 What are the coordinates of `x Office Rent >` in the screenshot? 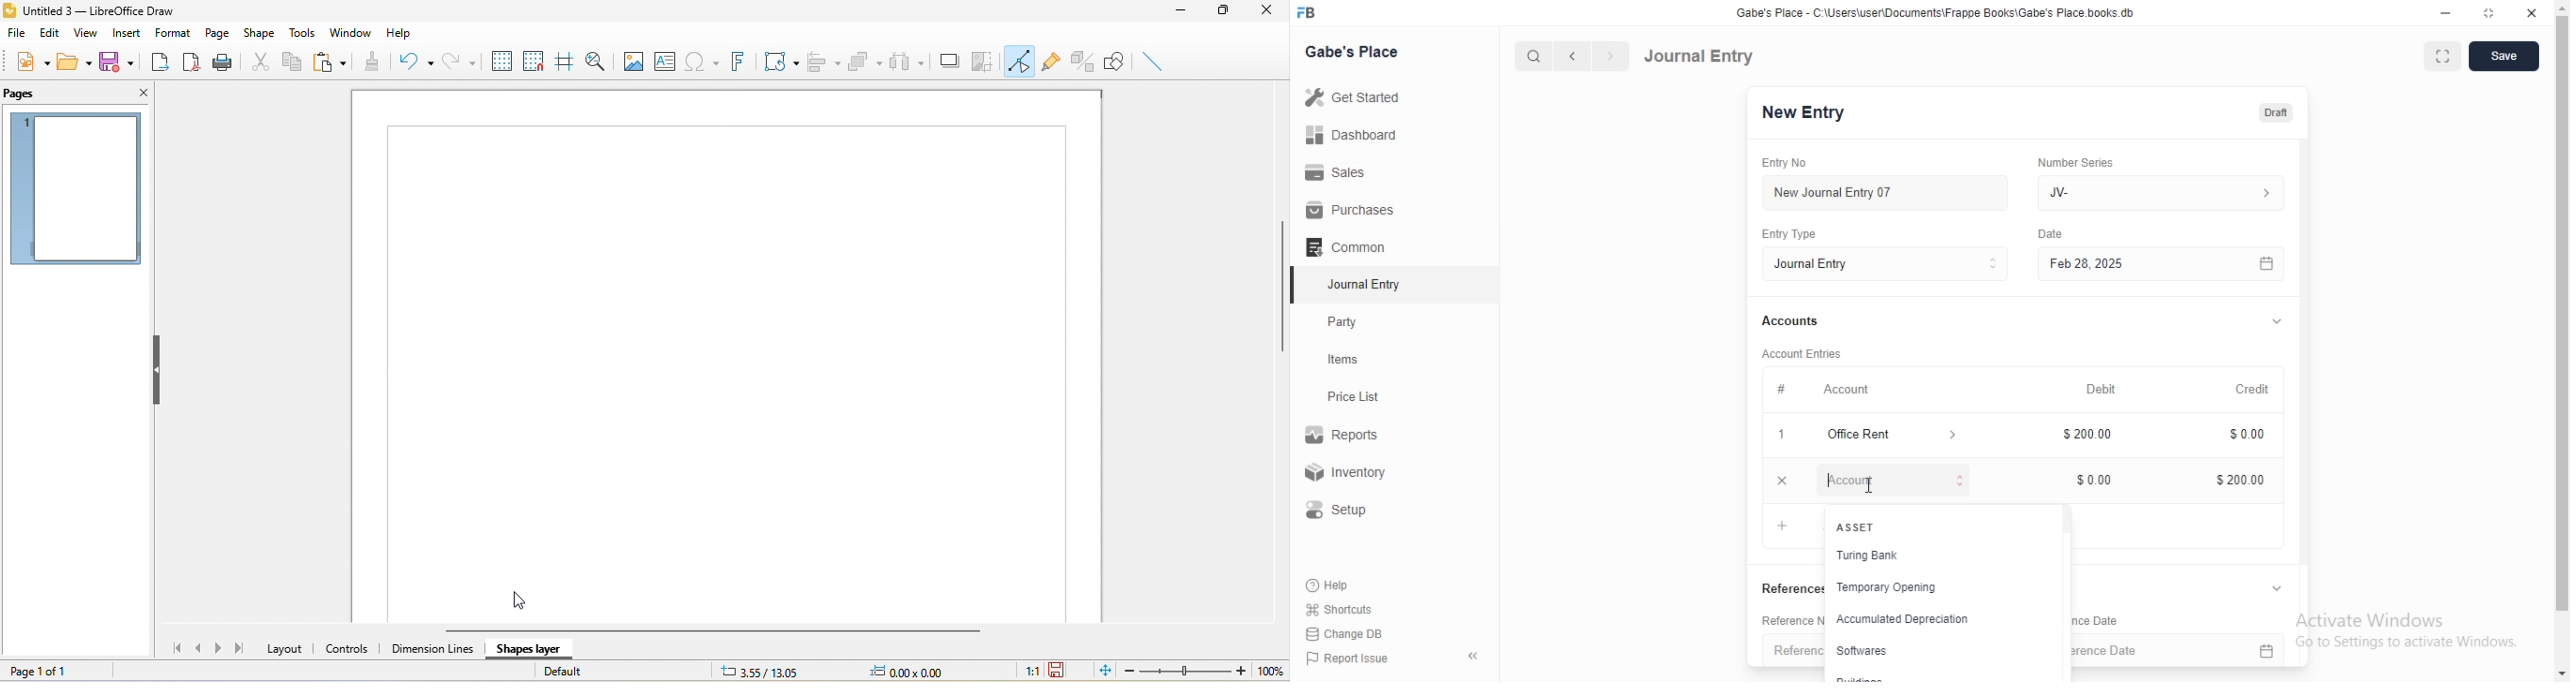 It's located at (1878, 435).